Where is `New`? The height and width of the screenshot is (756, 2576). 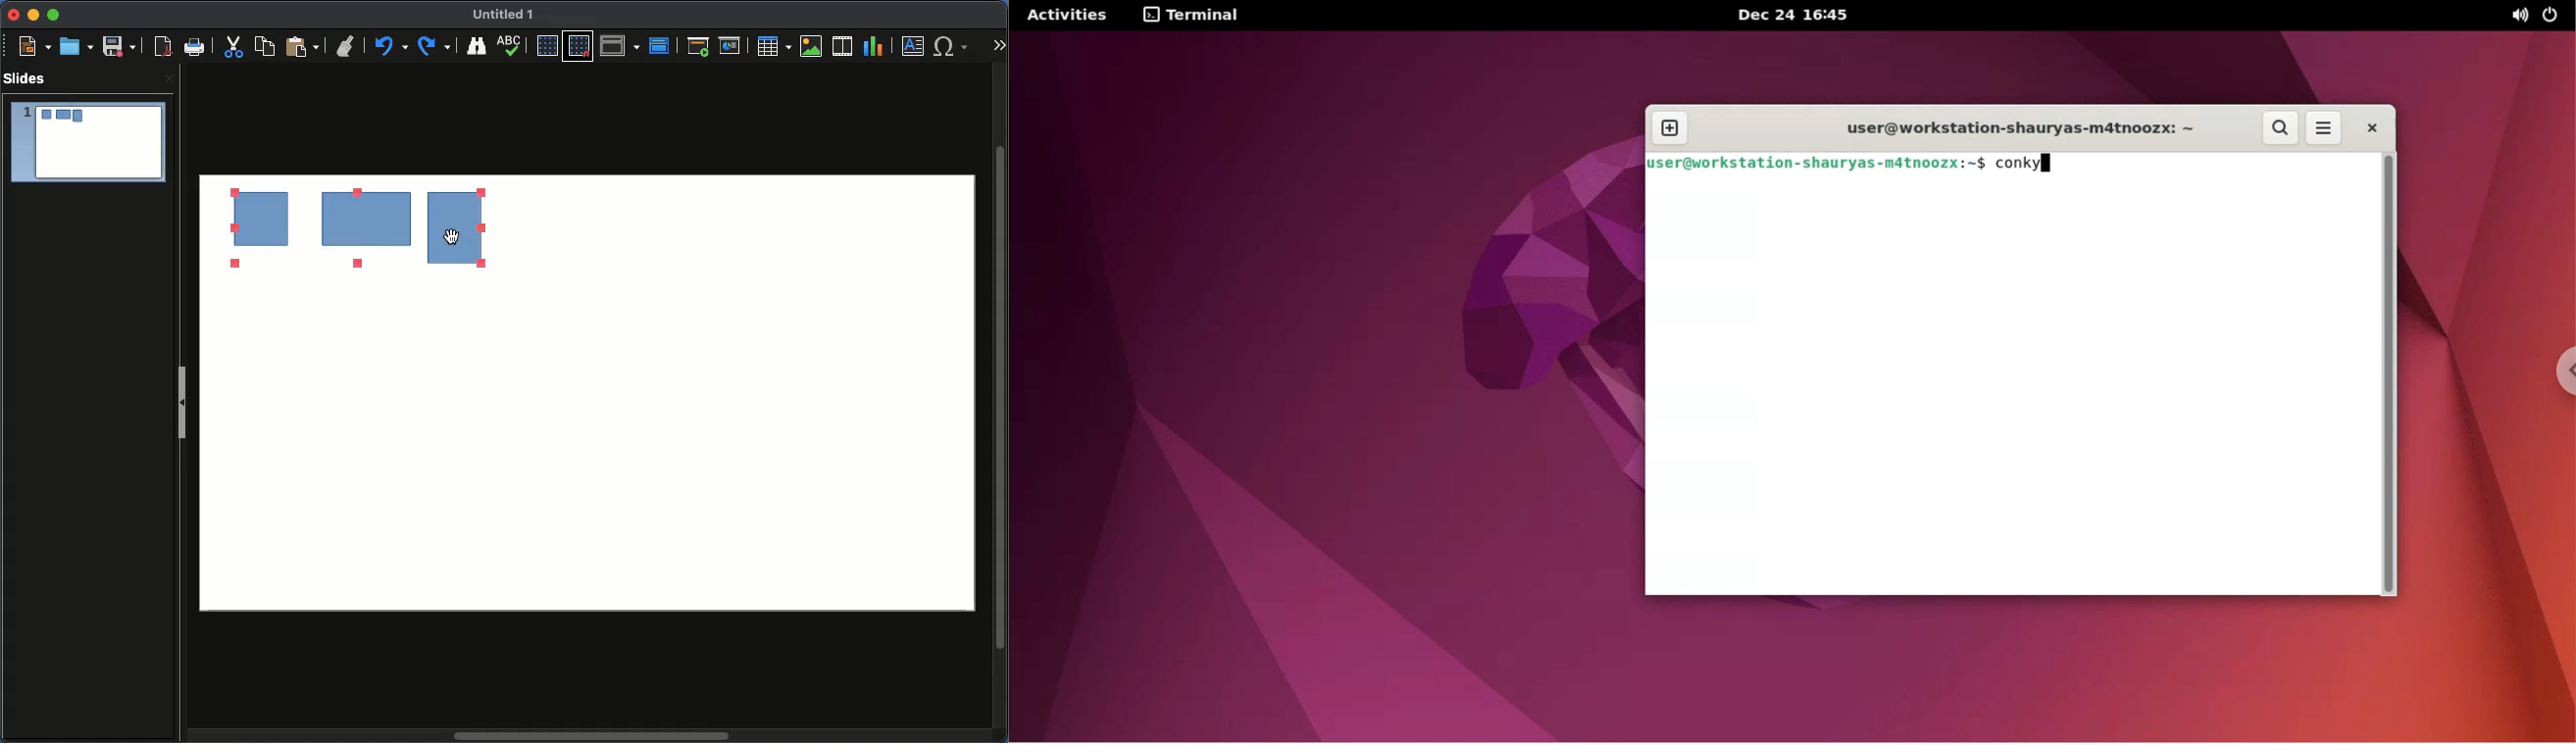 New is located at coordinates (34, 46).